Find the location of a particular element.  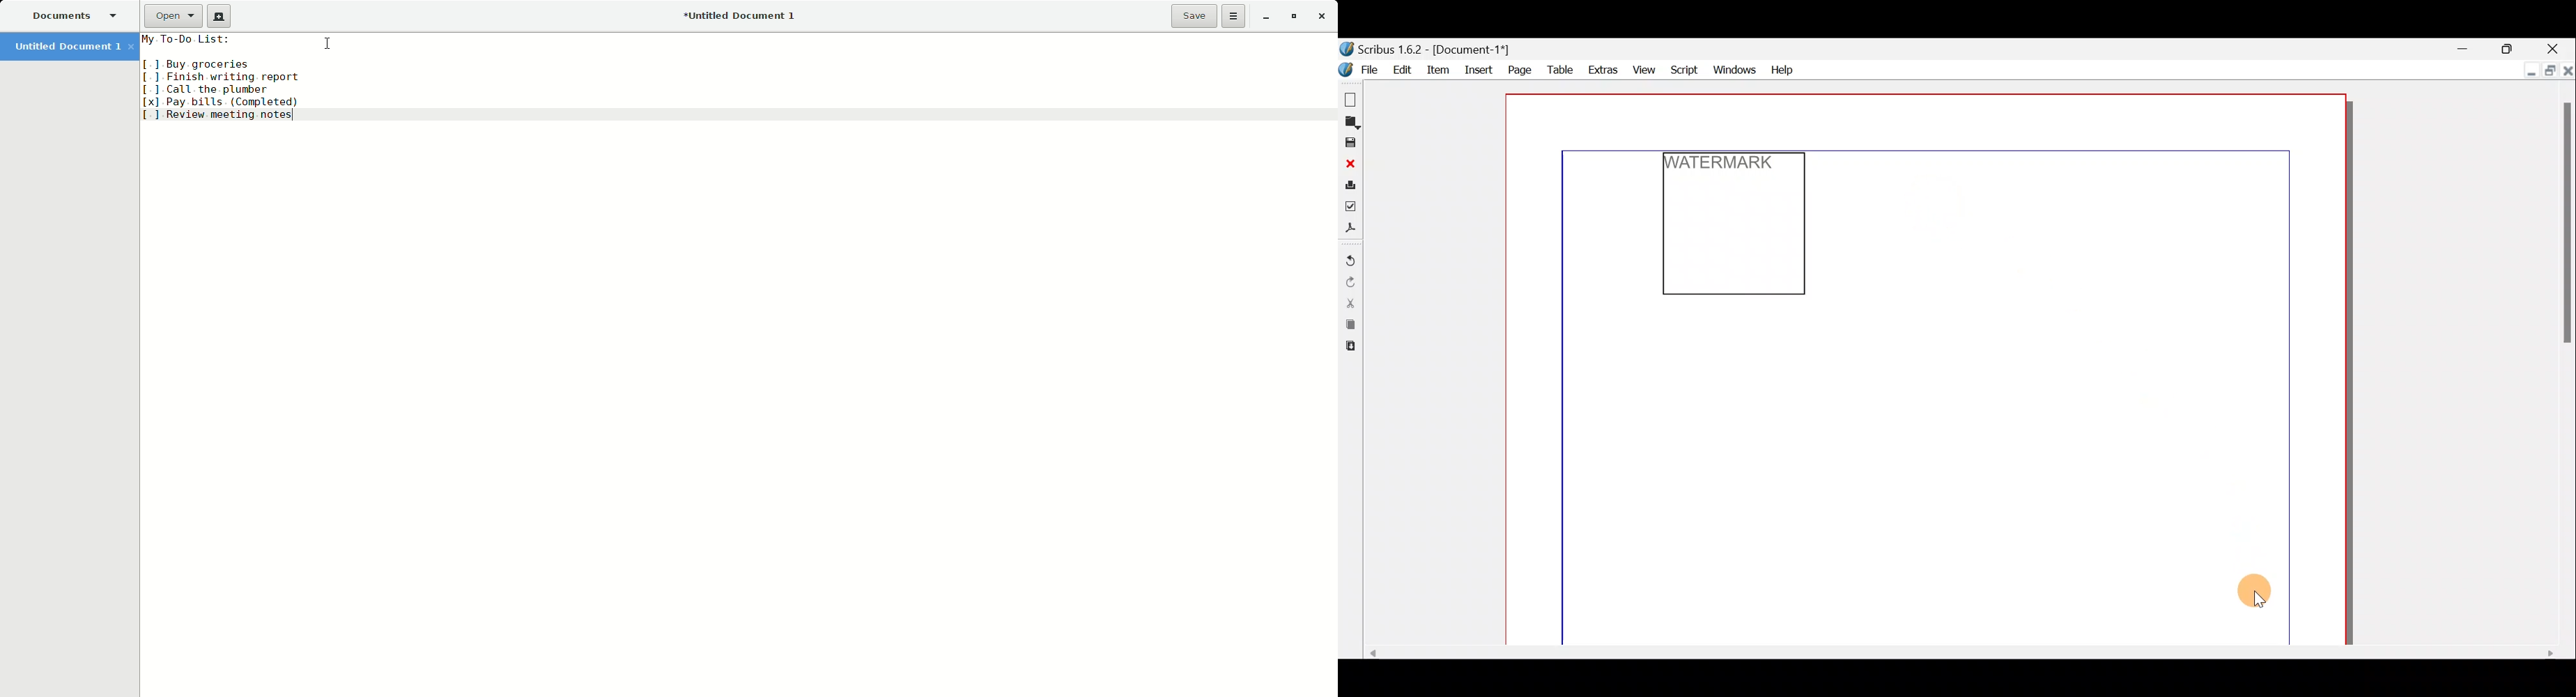

Document name is located at coordinates (1427, 50).